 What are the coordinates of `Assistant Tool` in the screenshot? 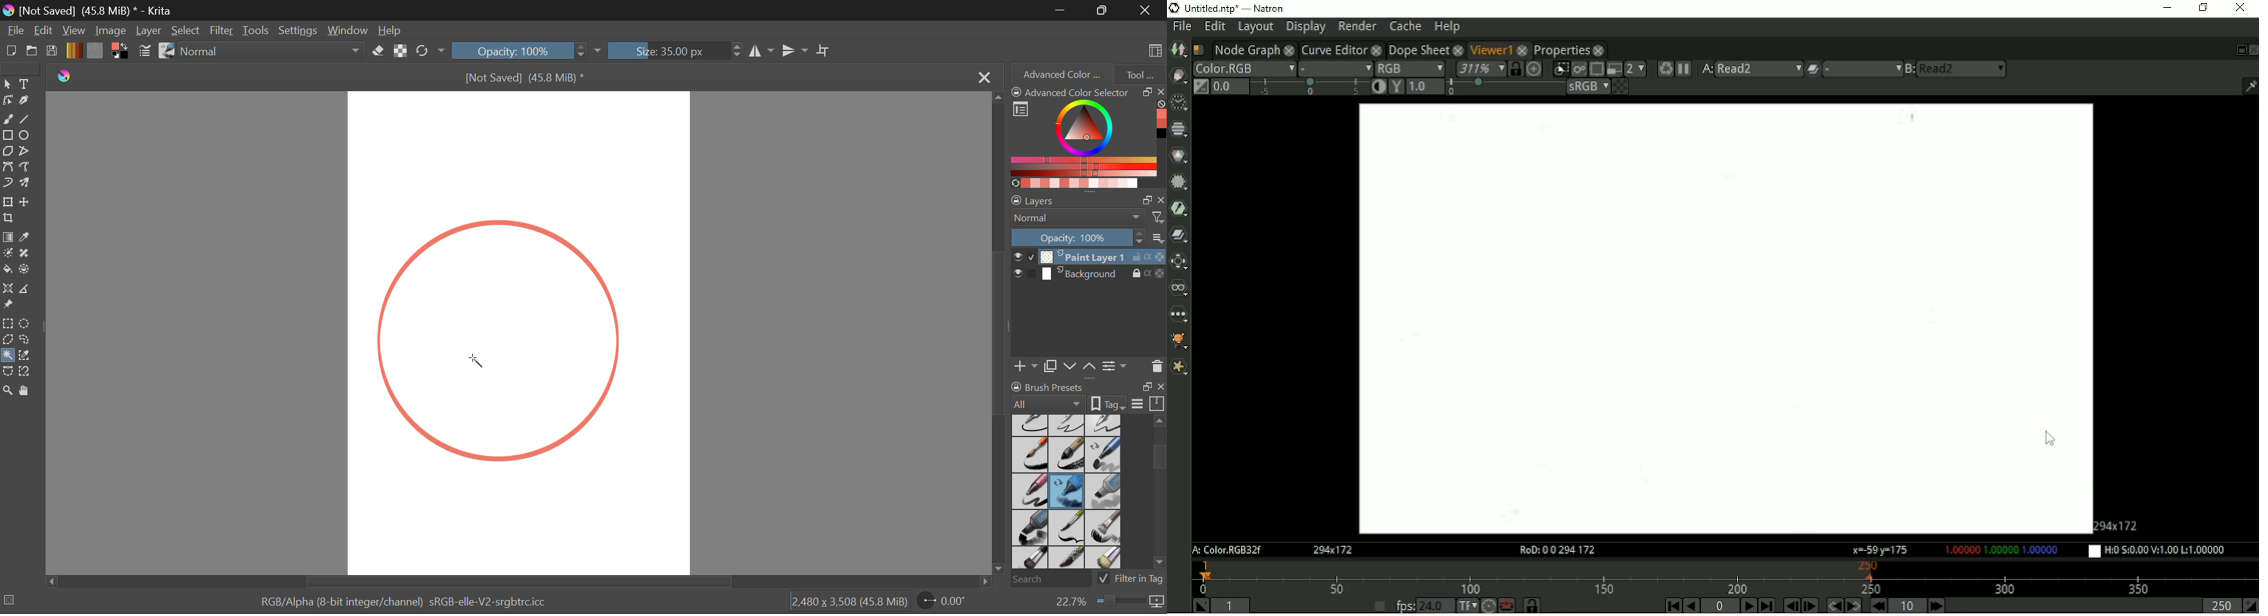 It's located at (9, 290).